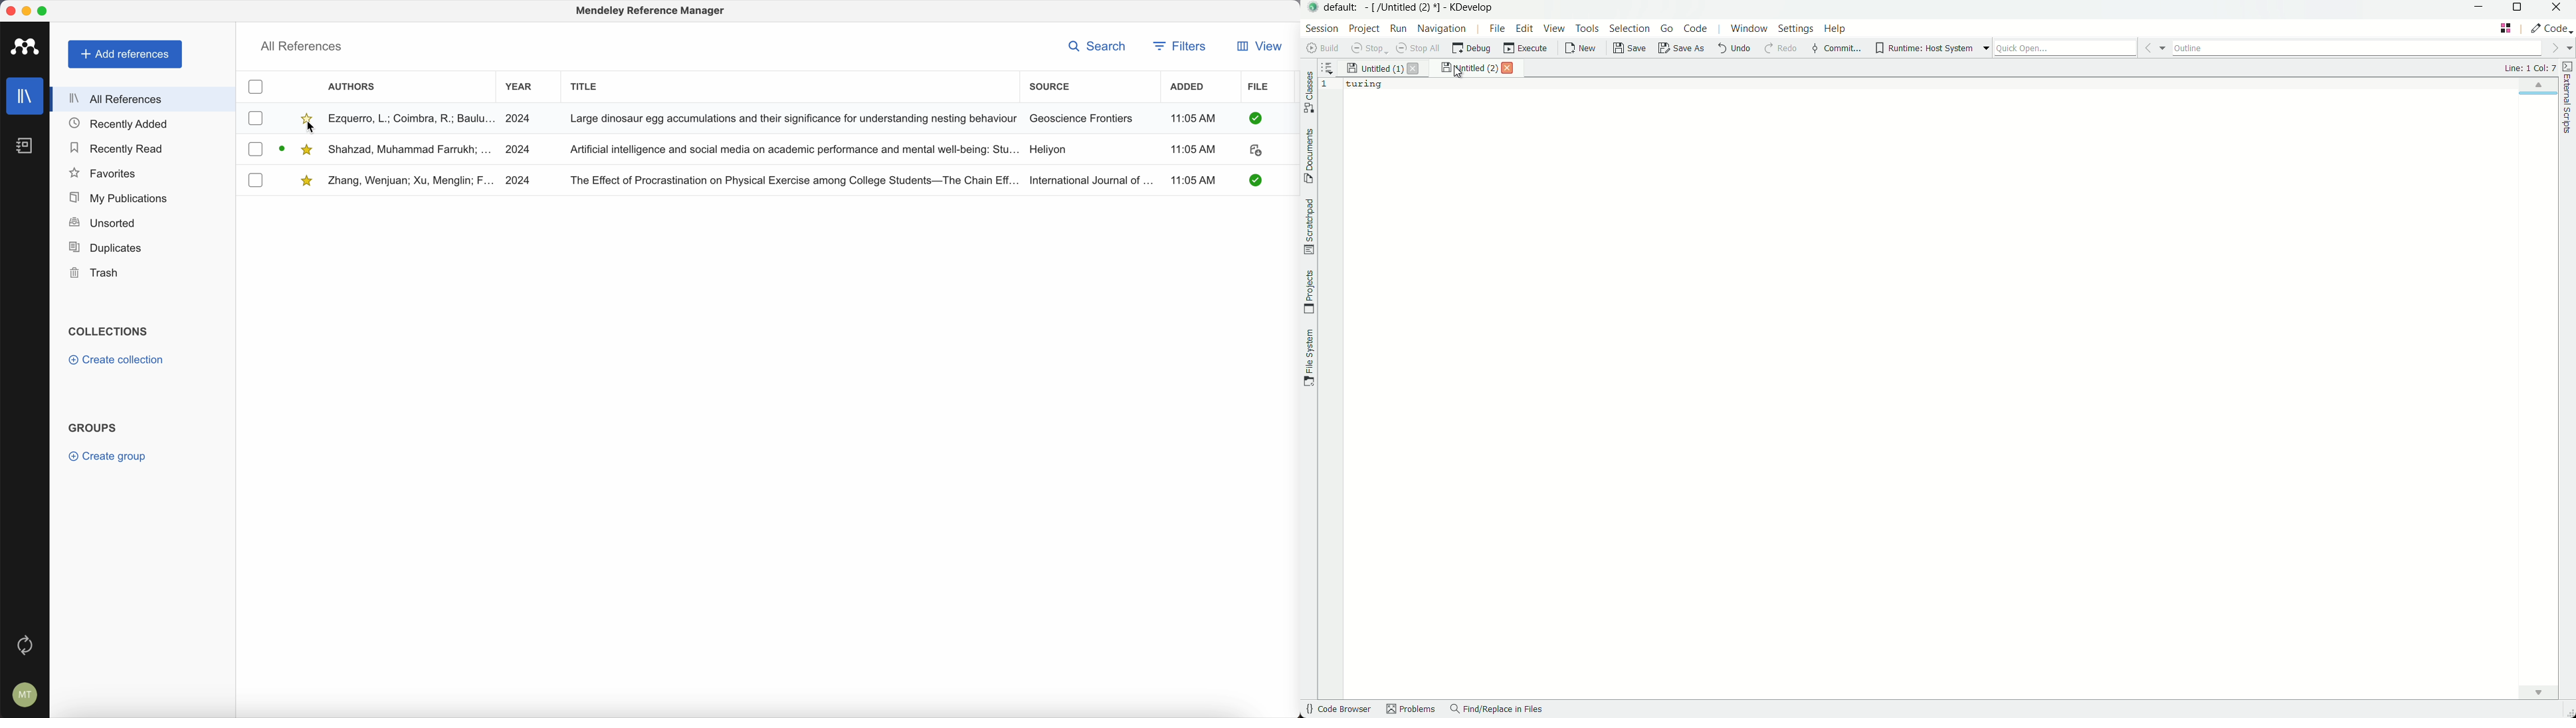 This screenshot has height=728, width=2576. What do you see at coordinates (23, 693) in the screenshot?
I see `account settings` at bounding box center [23, 693].